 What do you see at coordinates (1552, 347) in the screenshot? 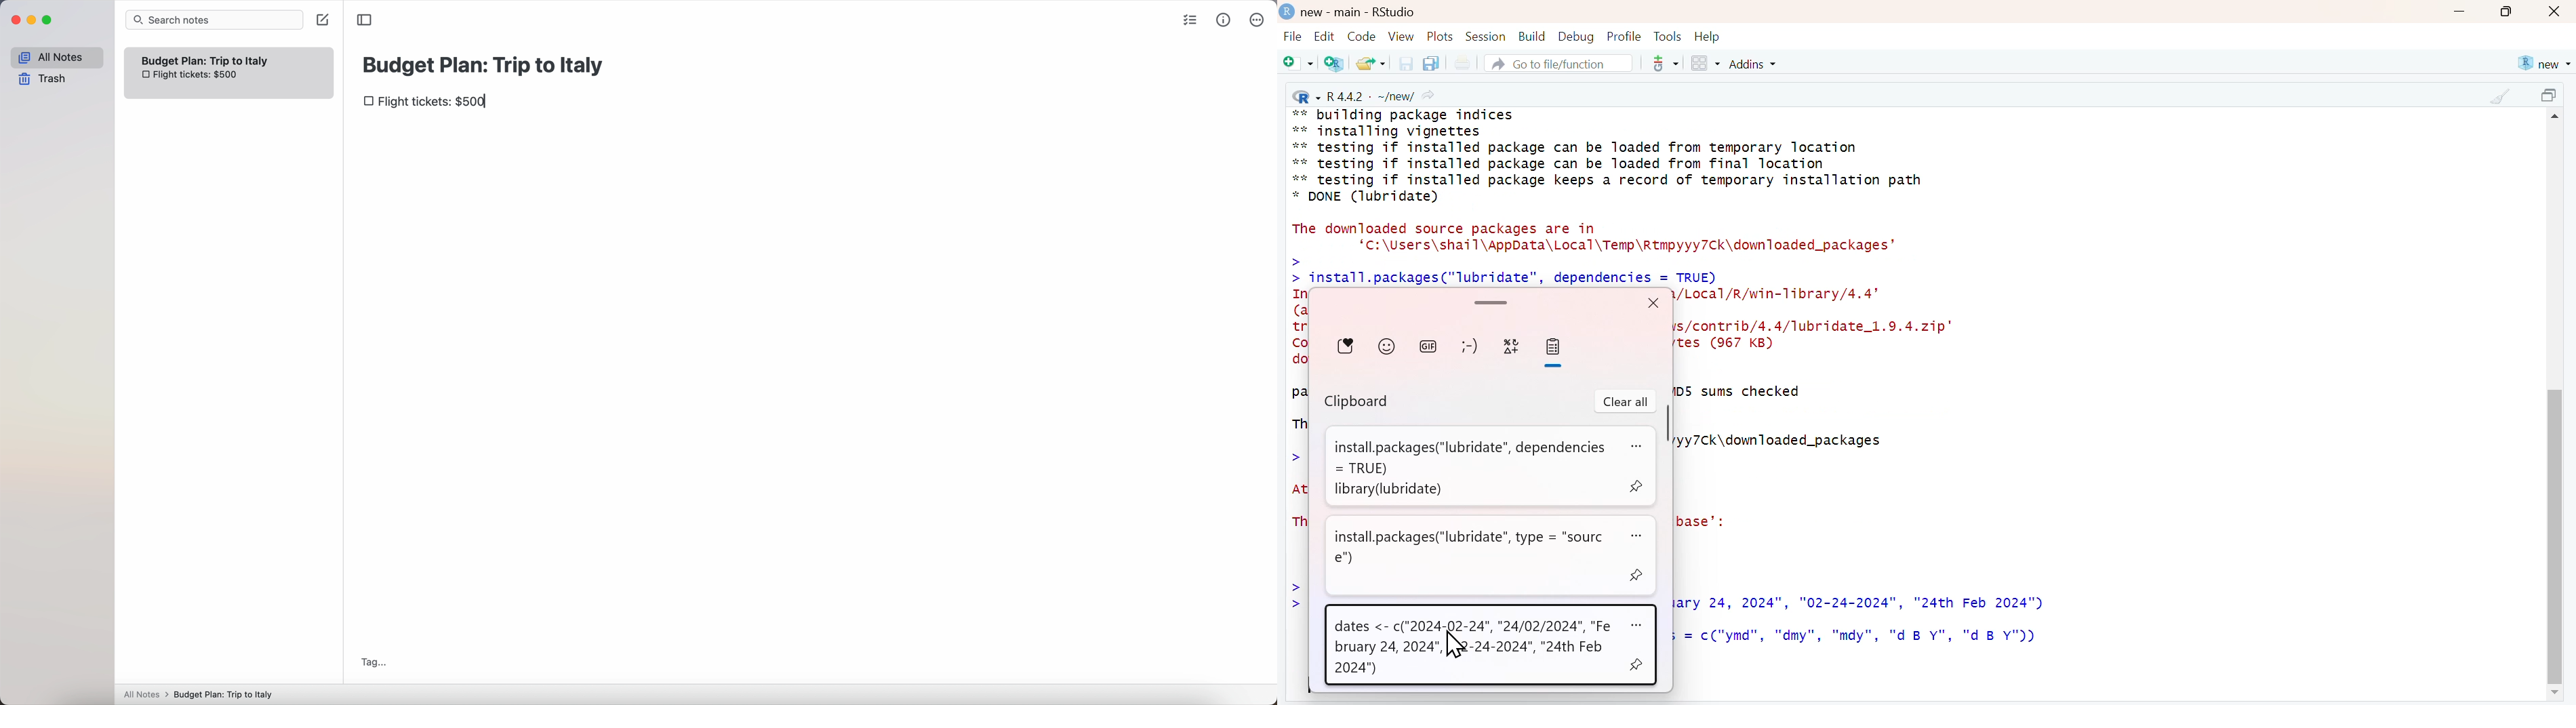
I see `clipboard` at bounding box center [1552, 347].